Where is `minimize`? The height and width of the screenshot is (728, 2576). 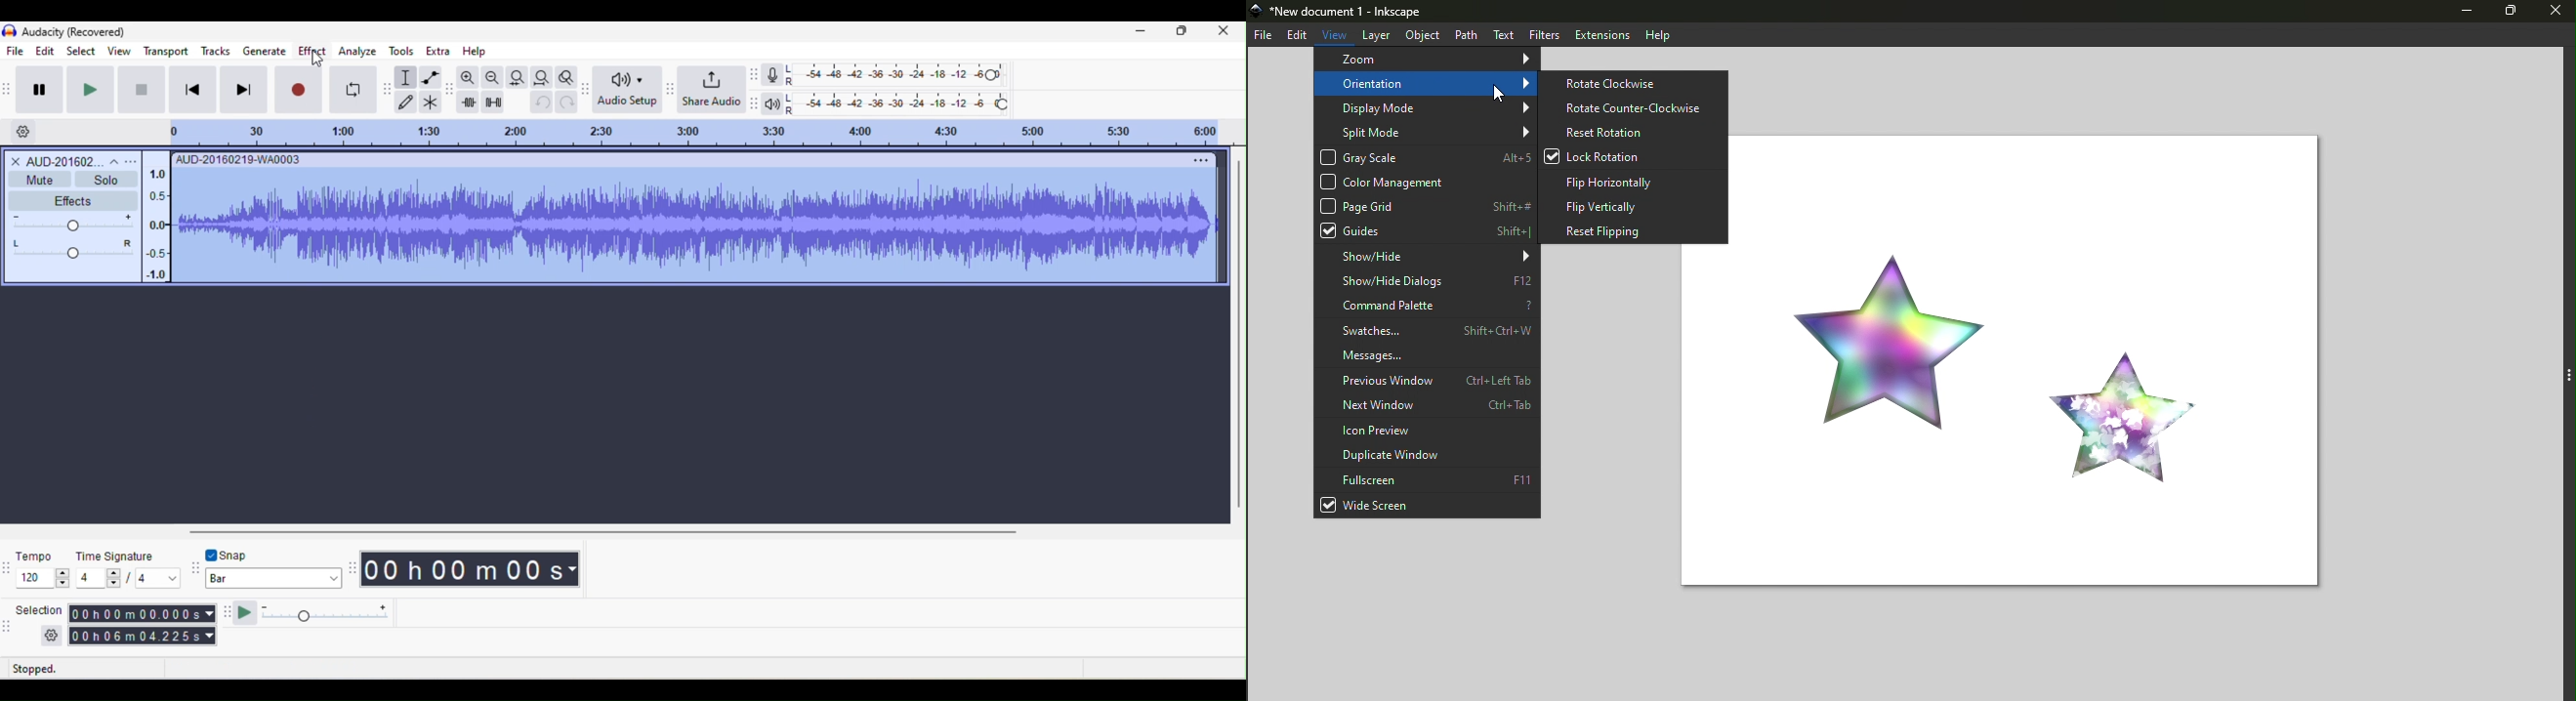
minimize is located at coordinates (1143, 34).